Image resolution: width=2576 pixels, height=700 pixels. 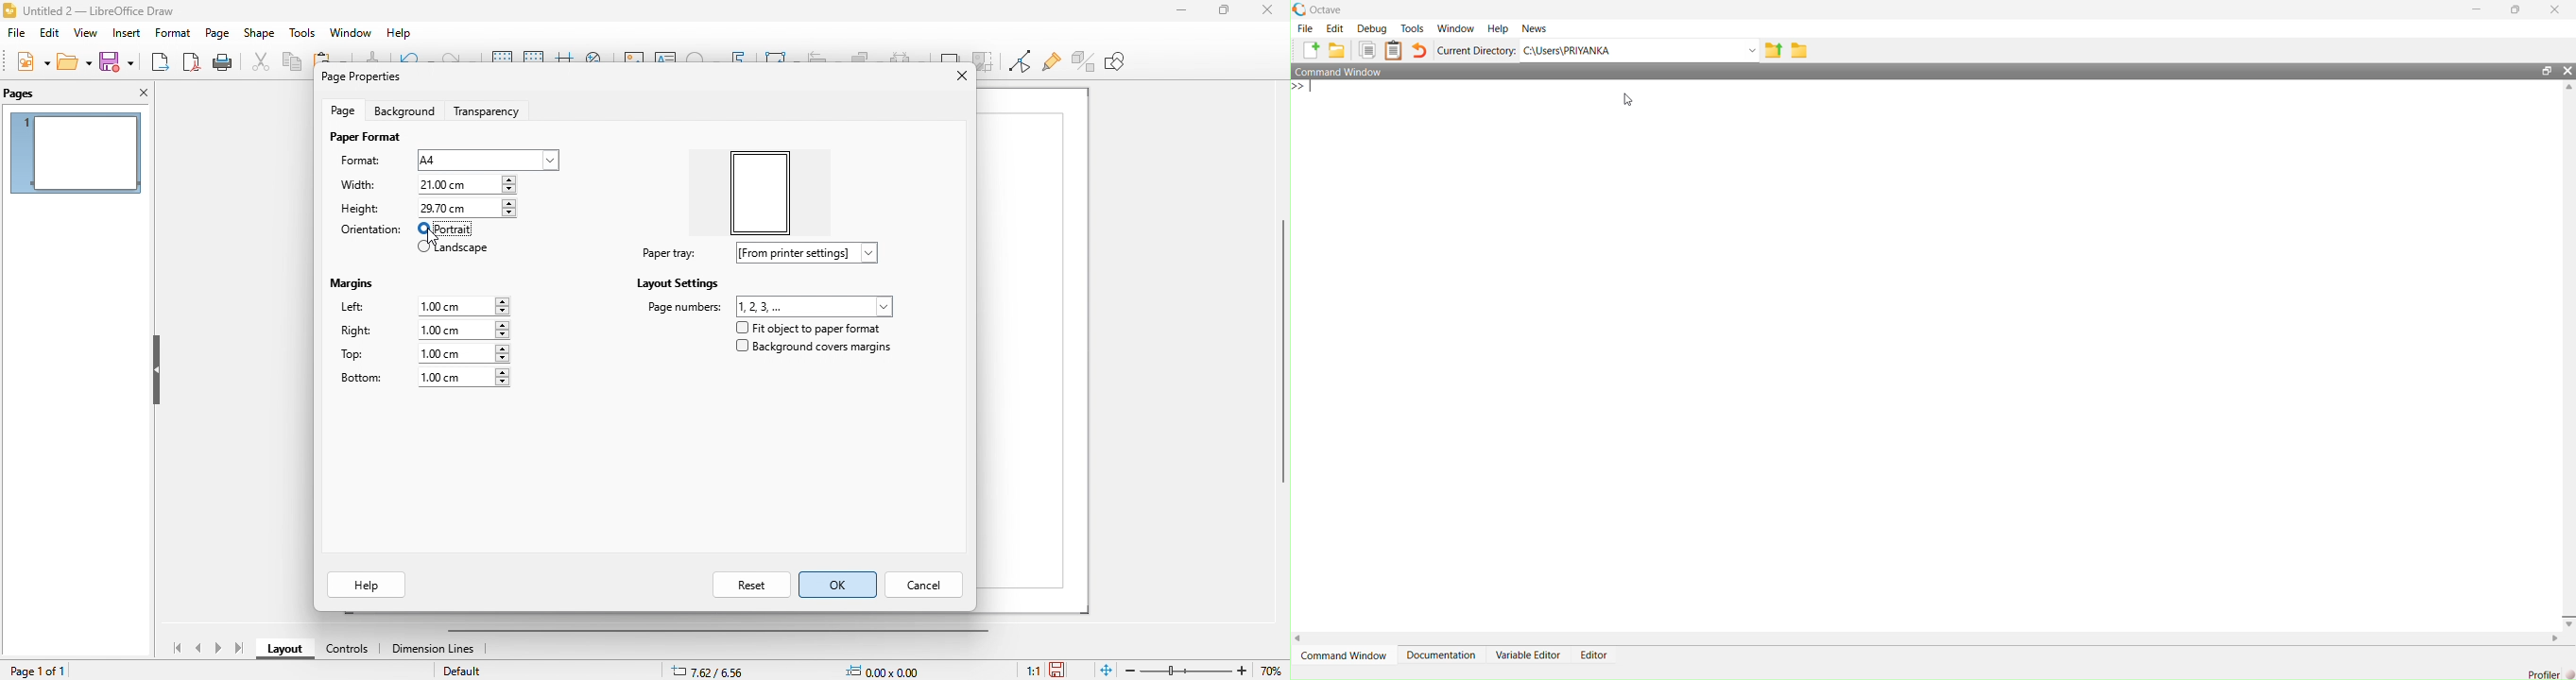 I want to click on horizontal scroll bar, so click(x=729, y=630).